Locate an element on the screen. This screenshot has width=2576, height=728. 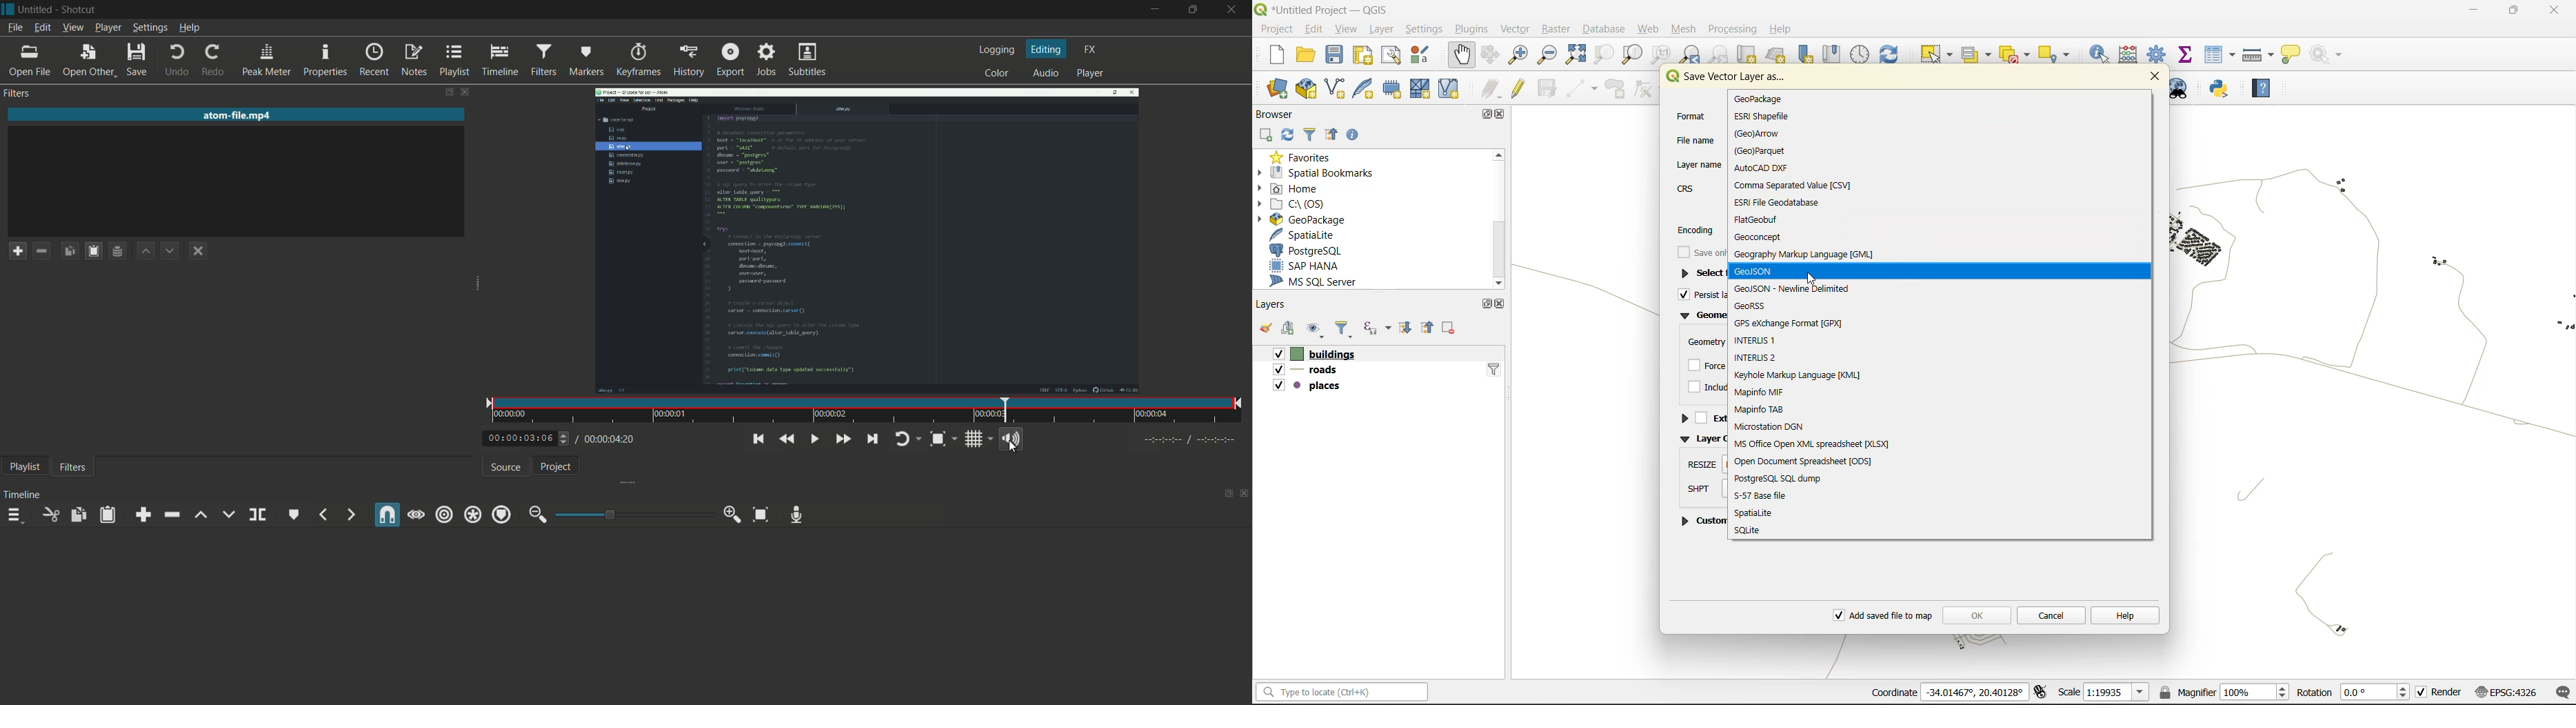
geopackage is located at coordinates (1316, 221).